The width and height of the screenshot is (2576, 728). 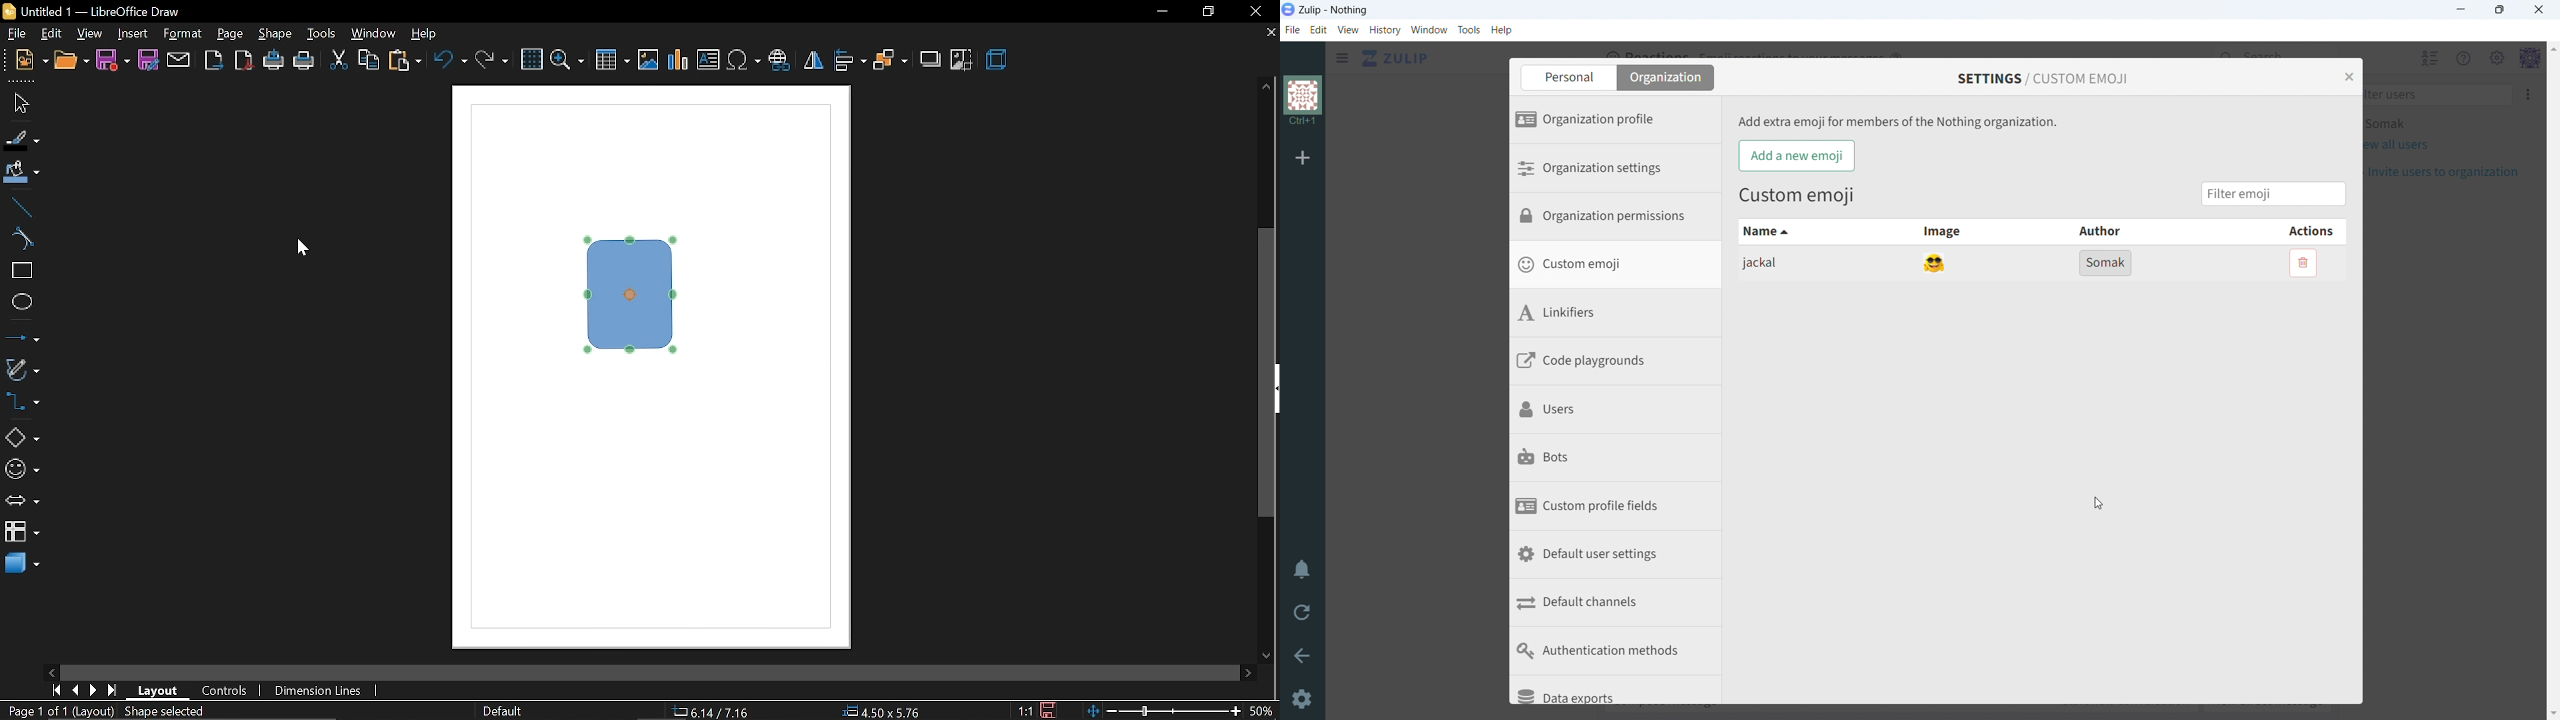 What do you see at coordinates (851, 62) in the screenshot?
I see `align` at bounding box center [851, 62].